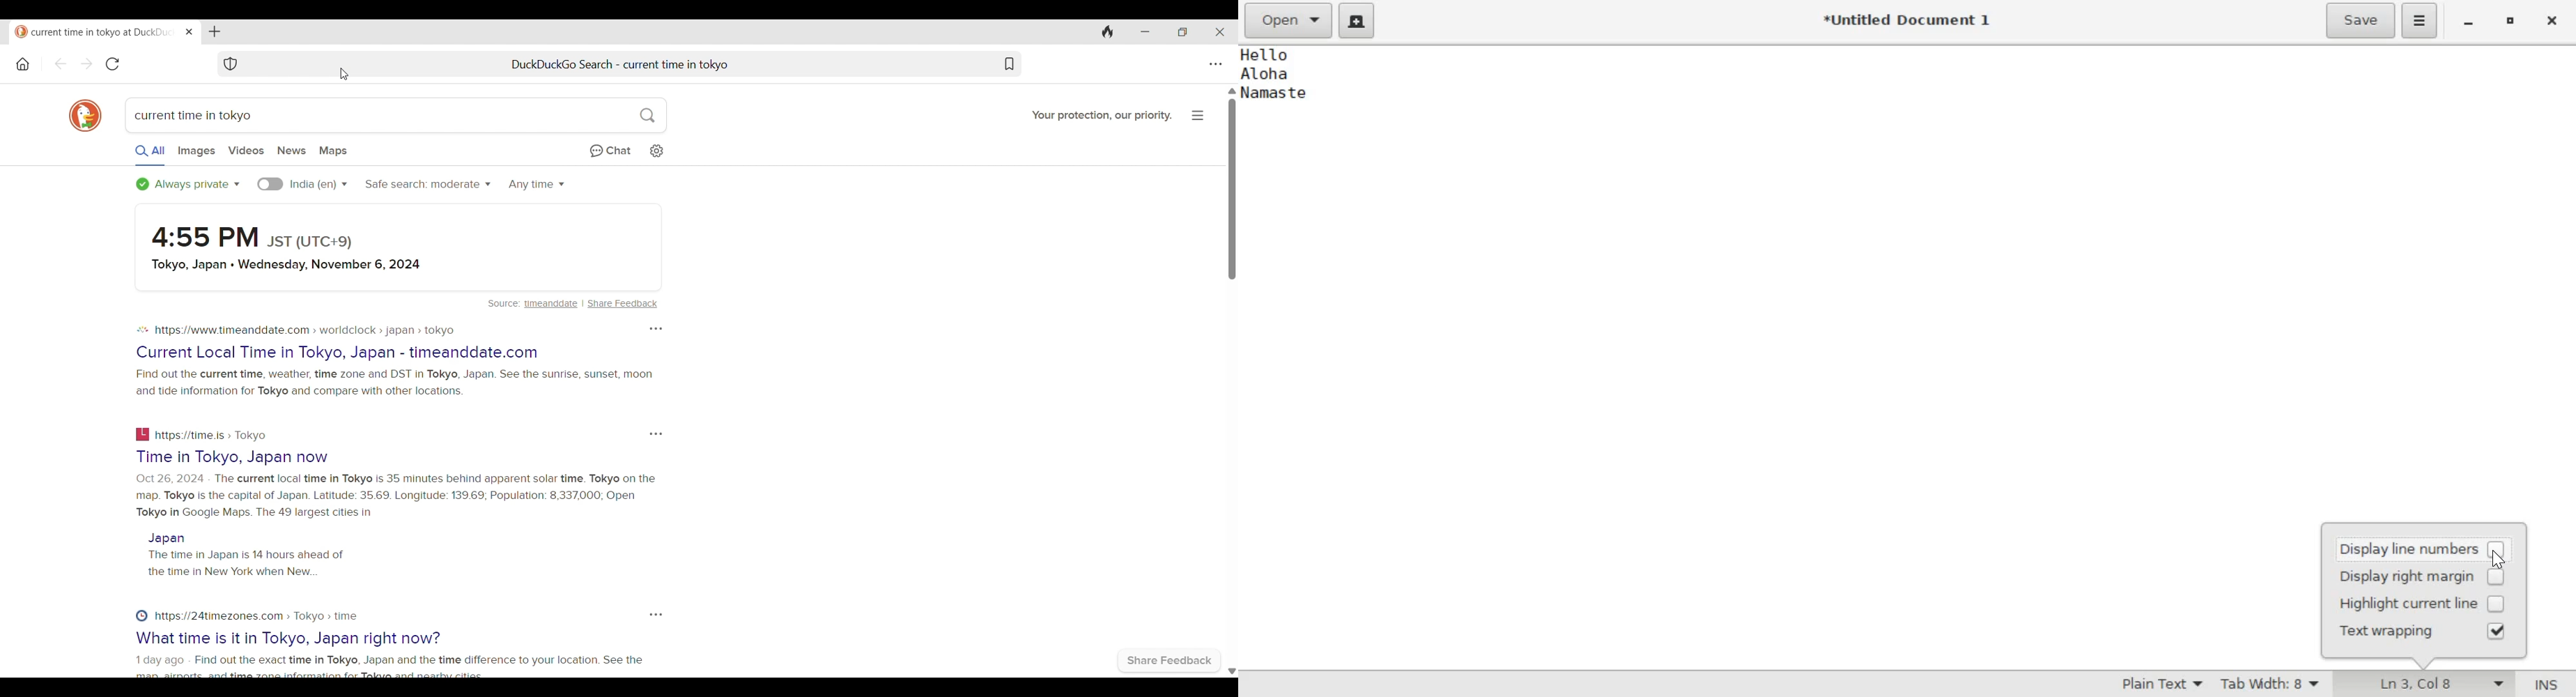 The height and width of the screenshot is (700, 2576). What do you see at coordinates (112, 64) in the screenshot?
I see `Reload page` at bounding box center [112, 64].